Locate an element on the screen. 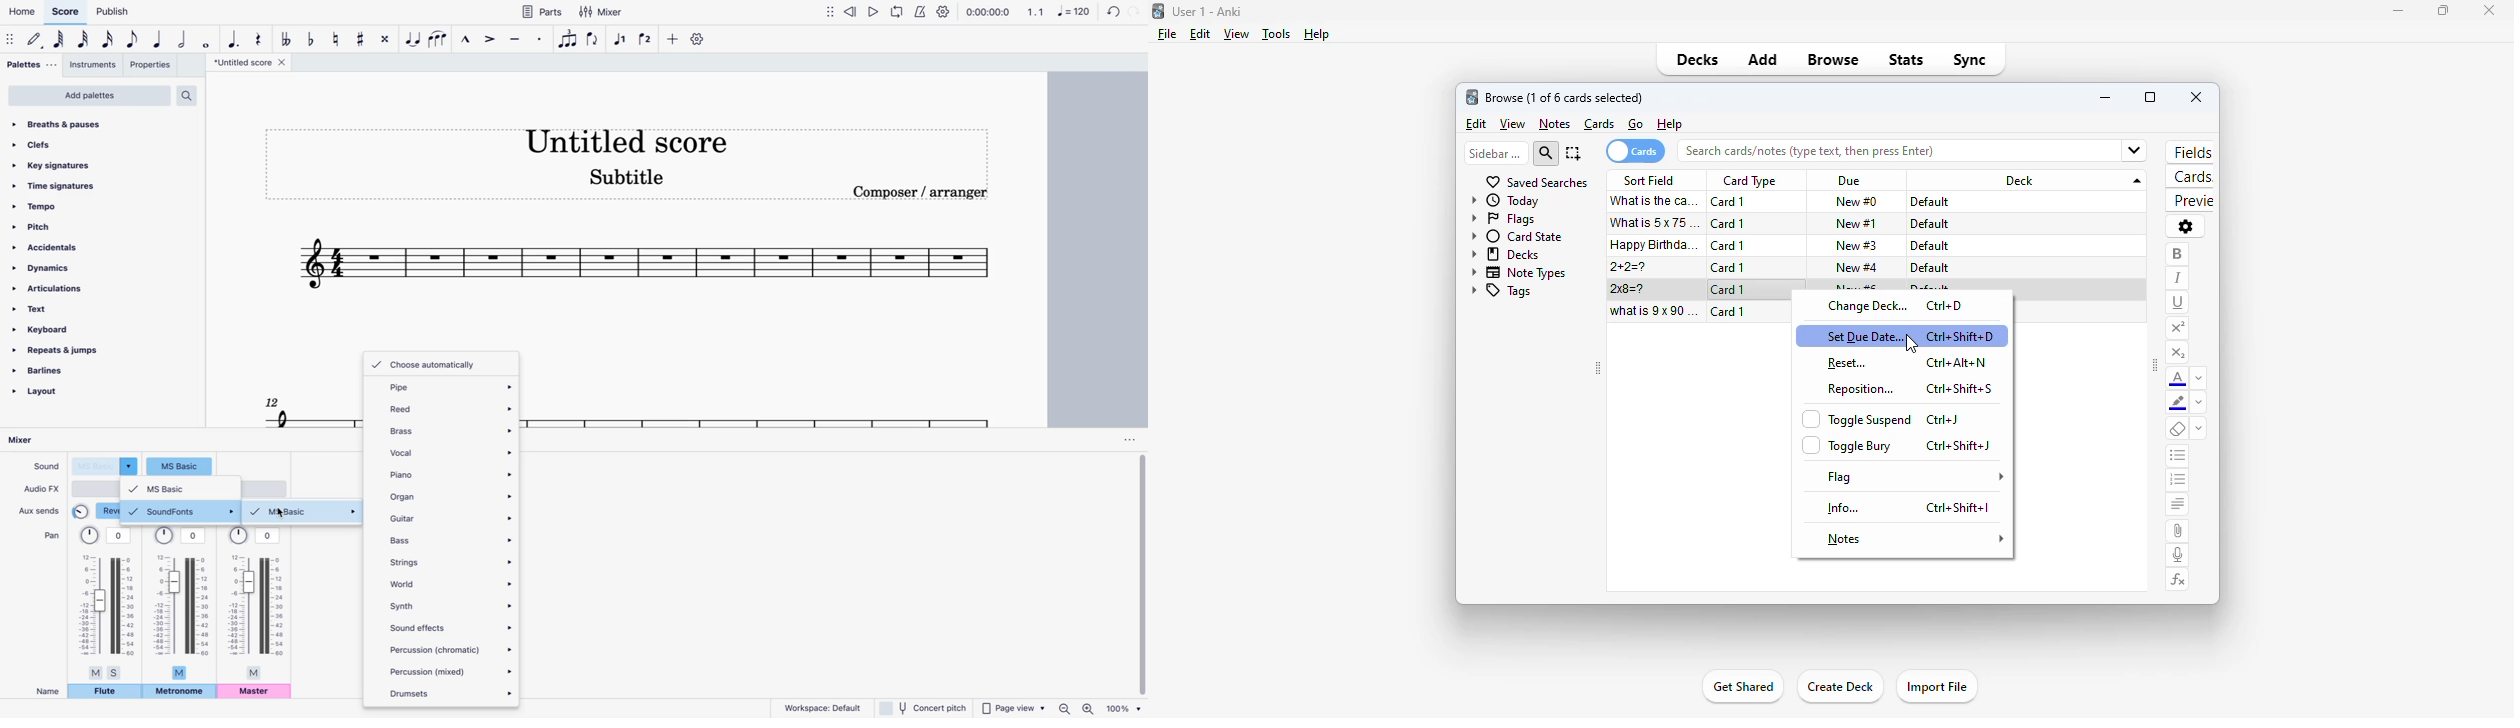 The width and height of the screenshot is (2520, 728). brass is located at coordinates (451, 428).